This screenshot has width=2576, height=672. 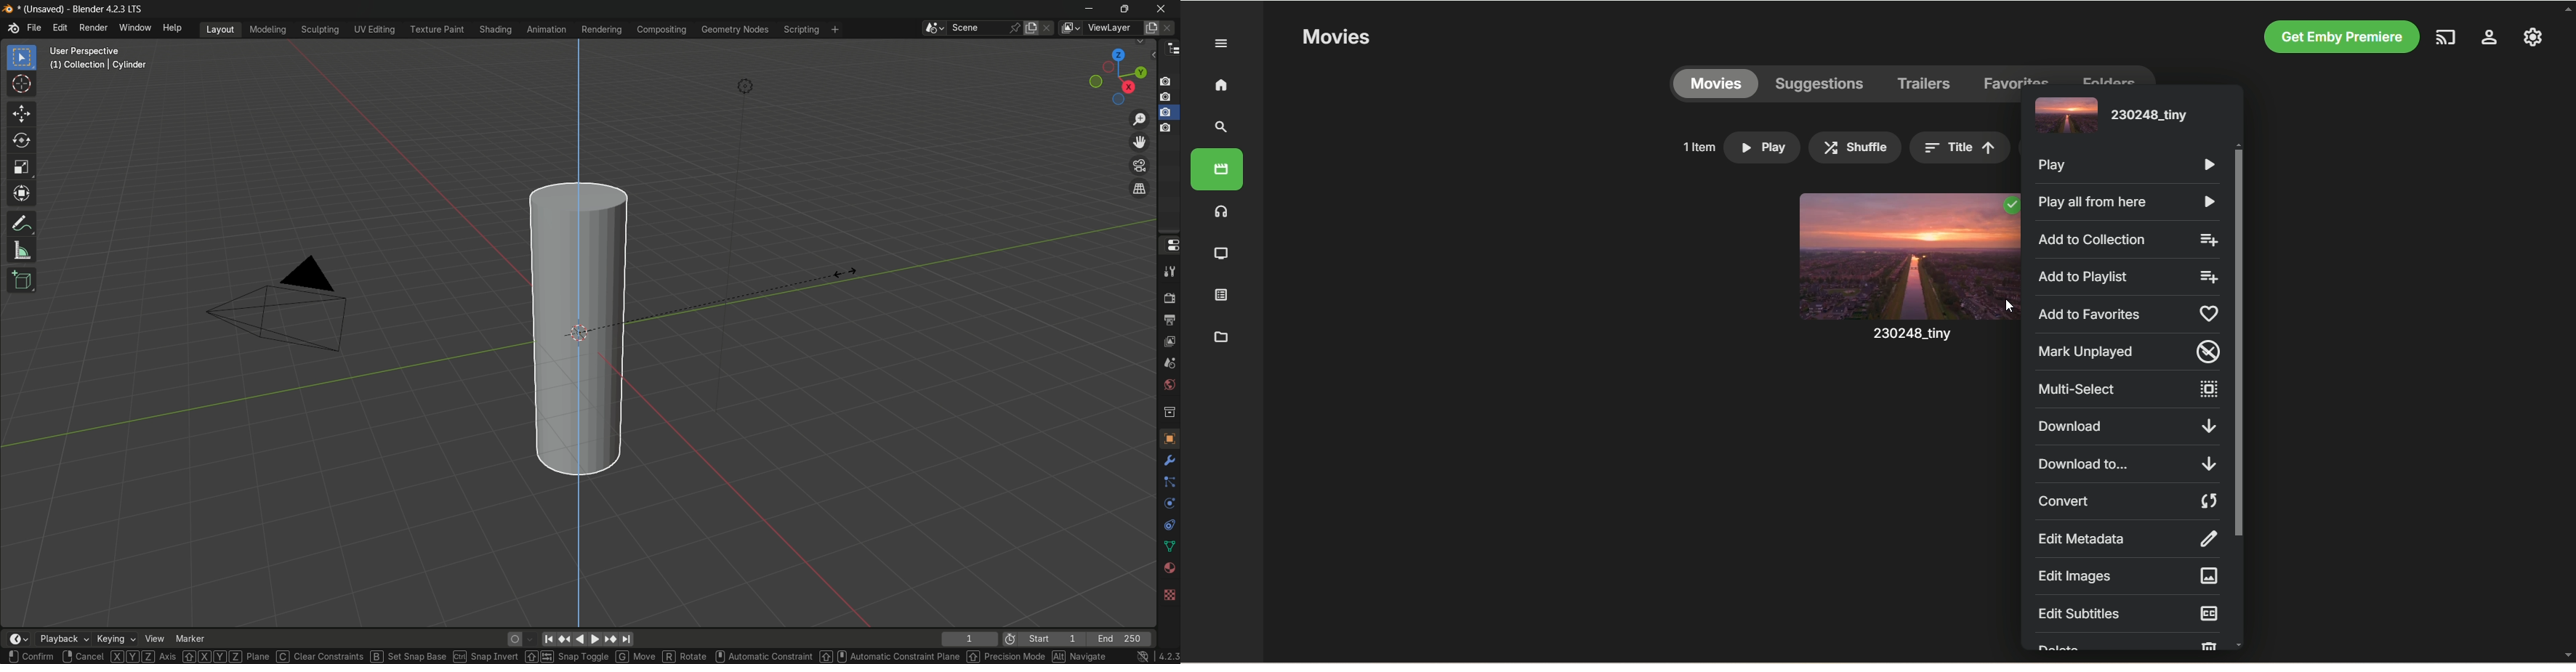 What do you see at coordinates (2126, 538) in the screenshot?
I see `edit metadata` at bounding box center [2126, 538].